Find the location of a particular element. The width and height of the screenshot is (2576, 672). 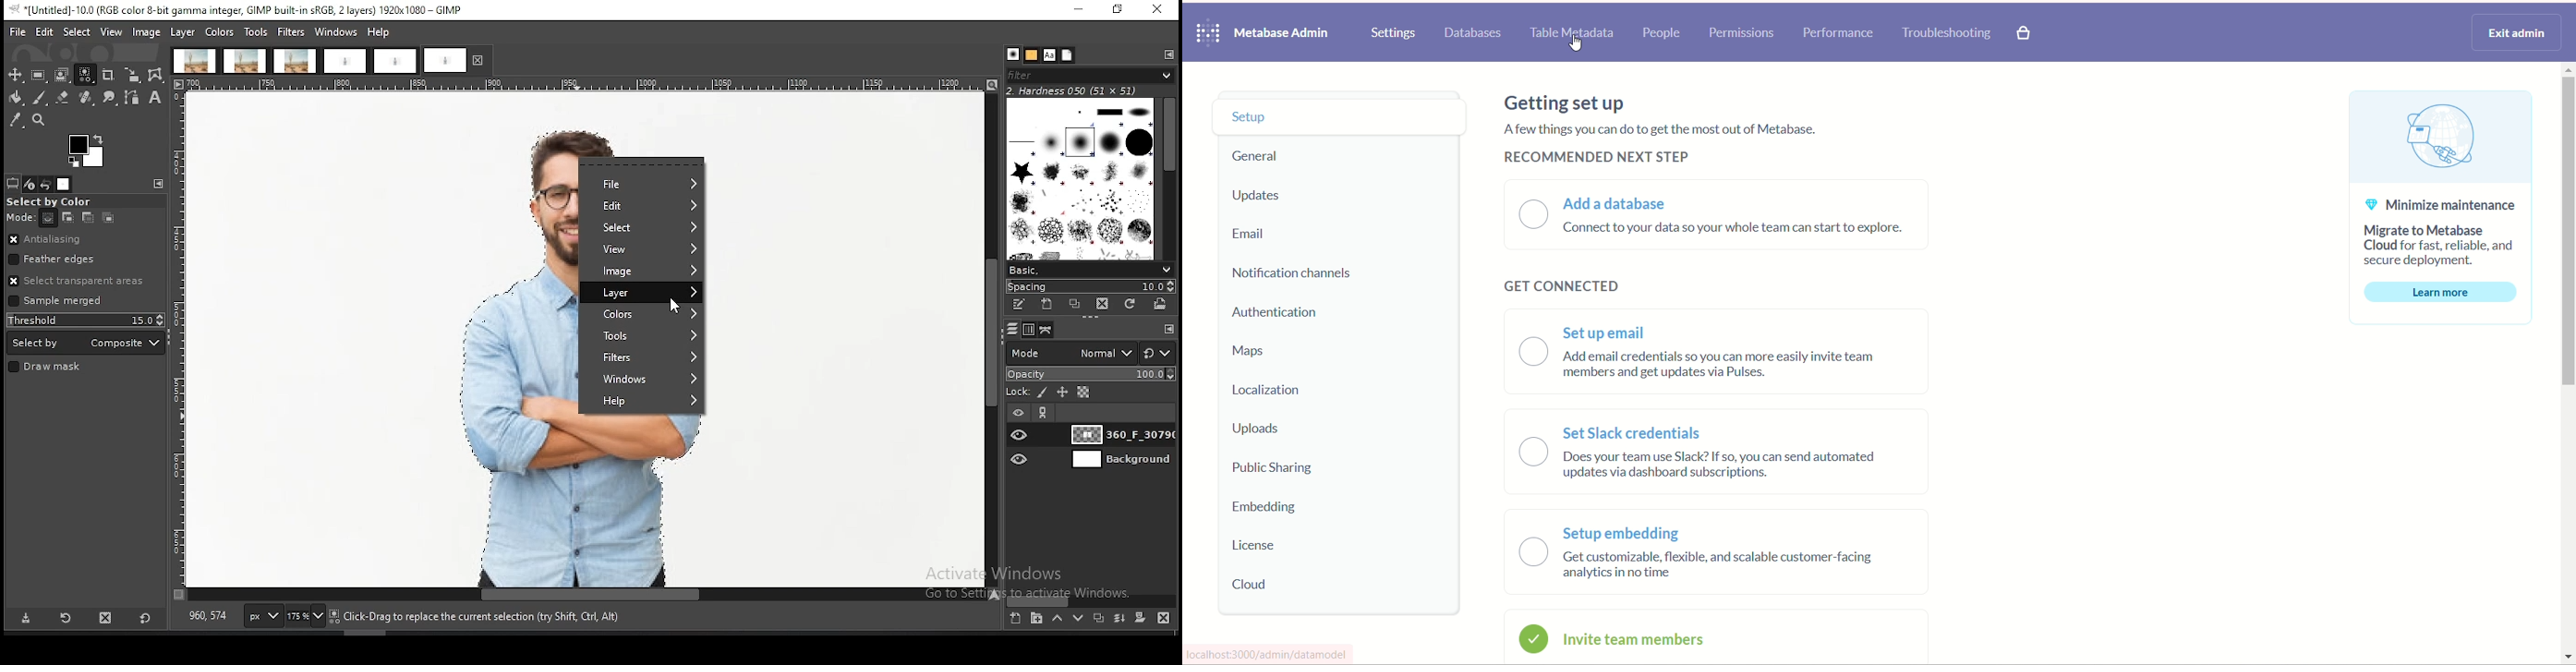

paint bucket tool is located at coordinates (14, 98).